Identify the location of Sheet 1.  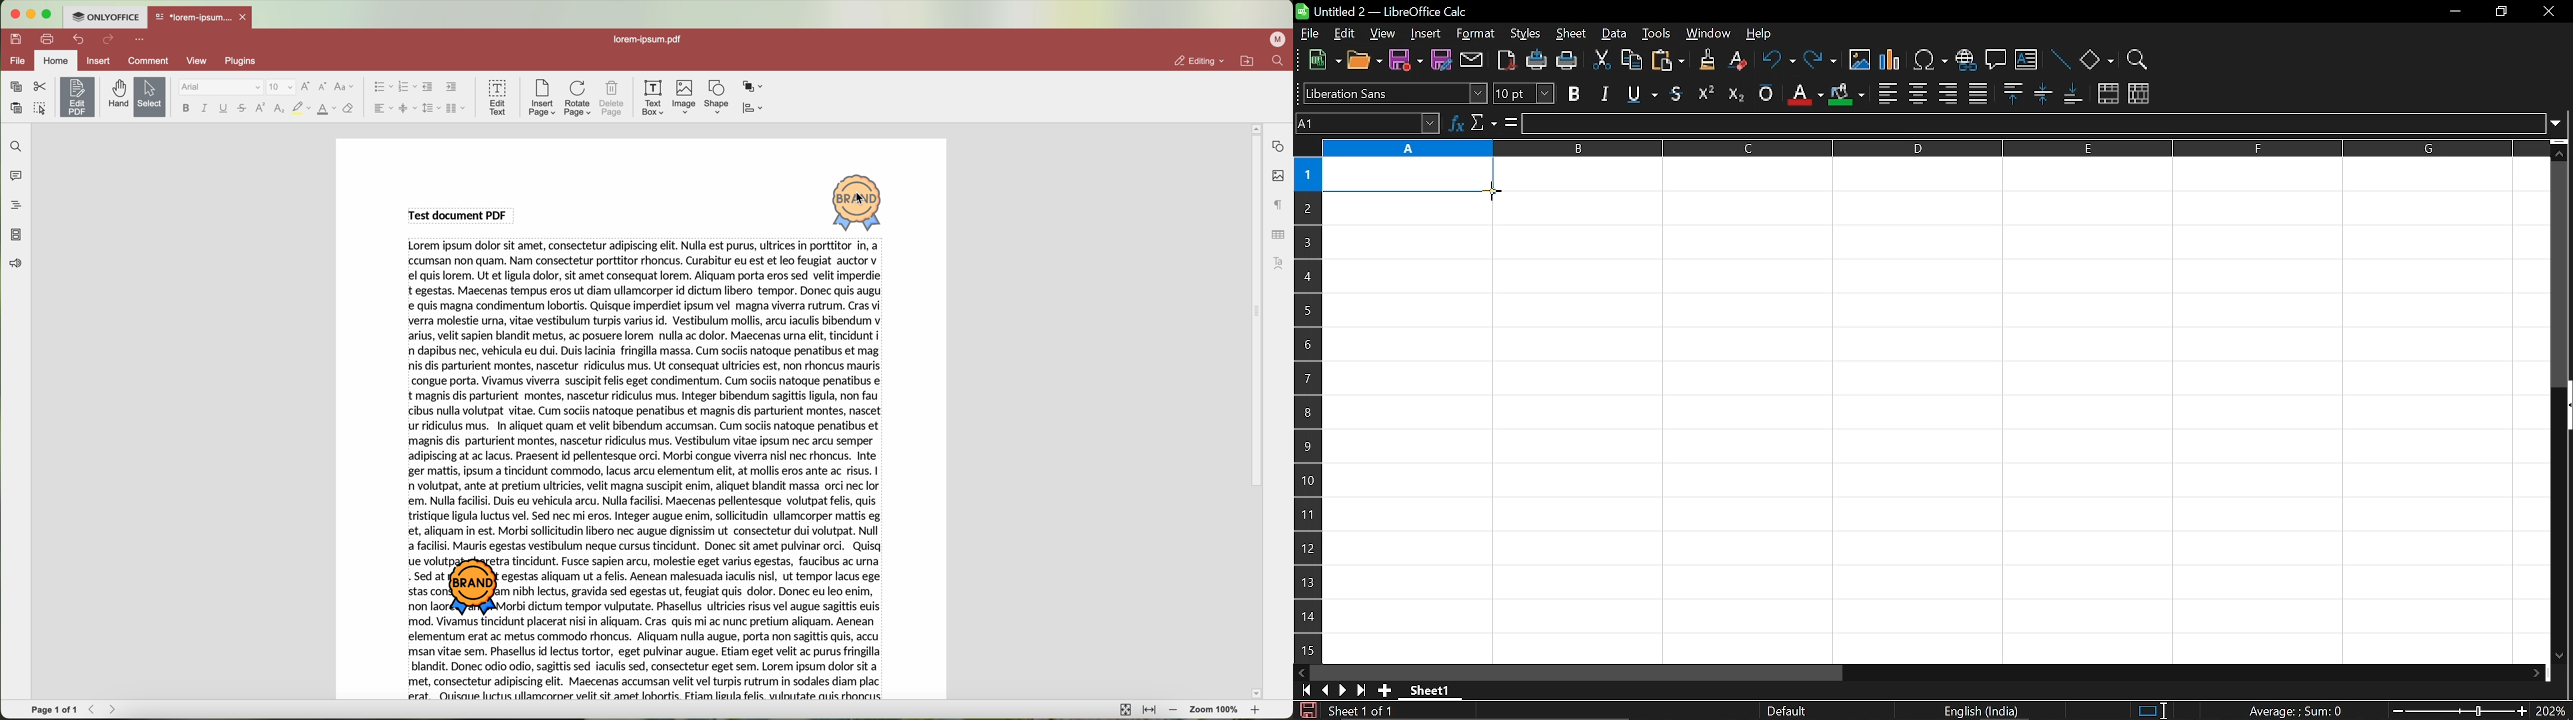
(1430, 690).